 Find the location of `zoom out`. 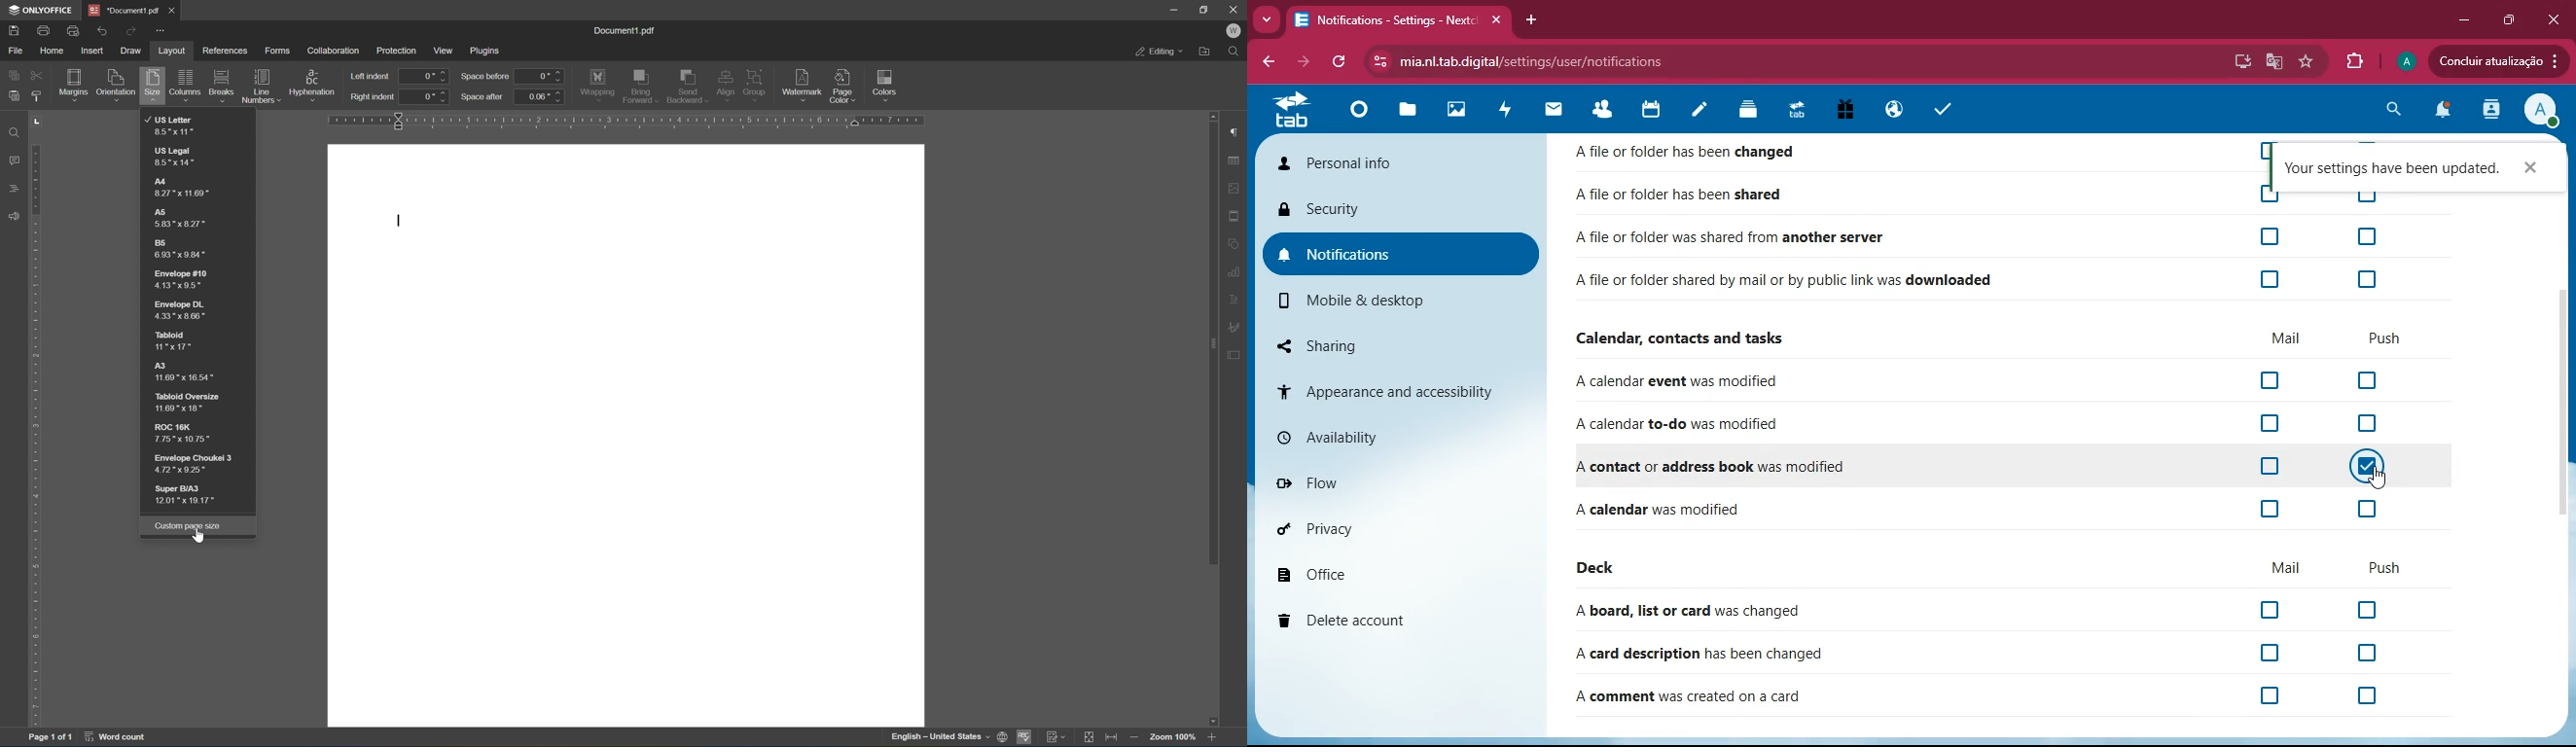

zoom out is located at coordinates (1134, 738).